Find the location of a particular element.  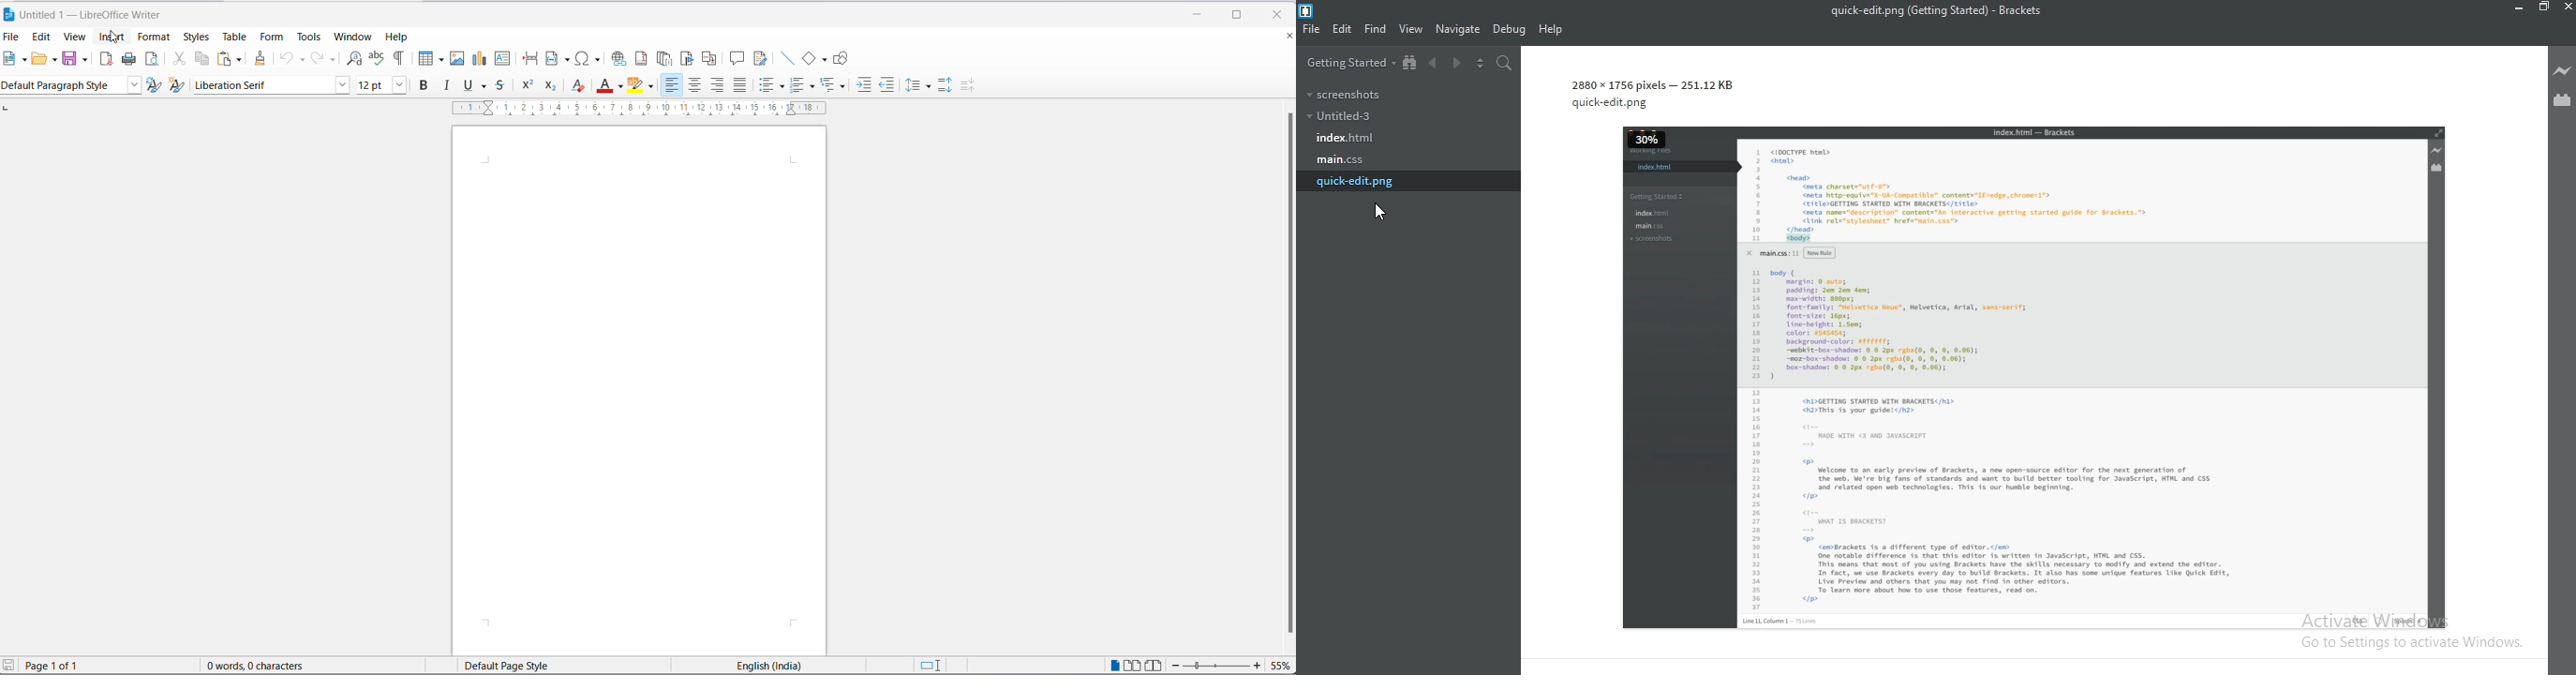

navigate is located at coordinates (1457, 29).